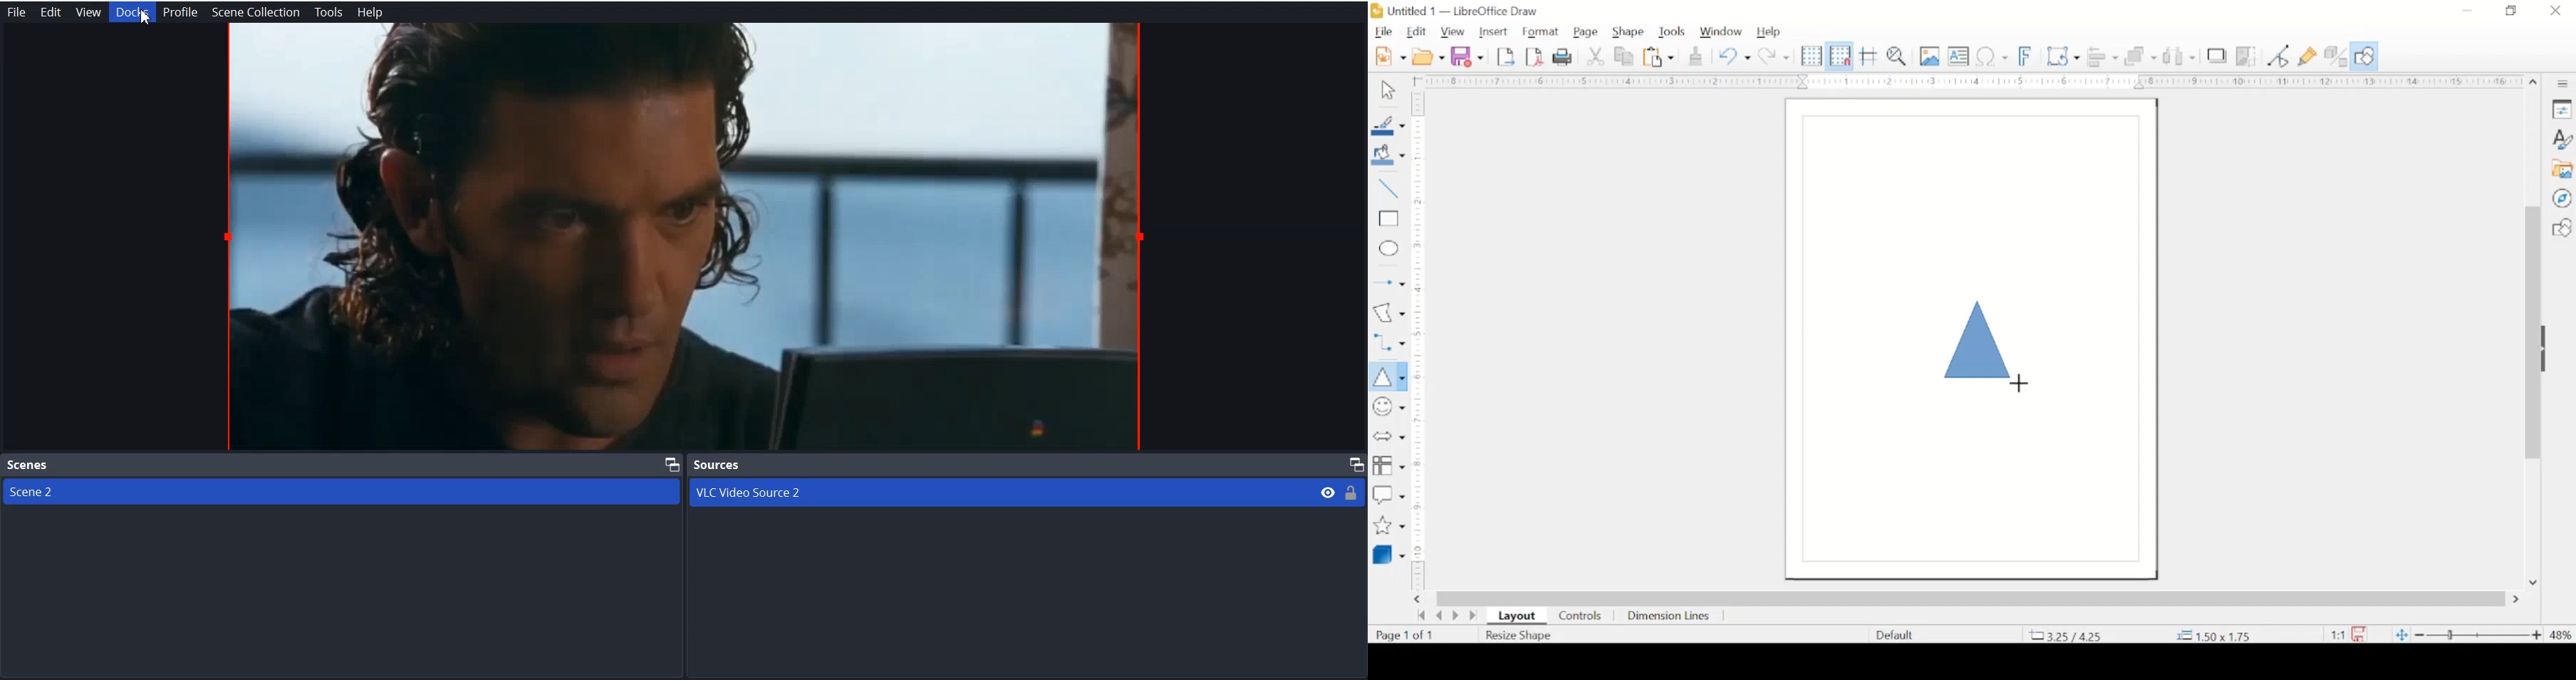 This screenshot has width=2576, height=700. I want to click on resize shape, so click(1519, 637).